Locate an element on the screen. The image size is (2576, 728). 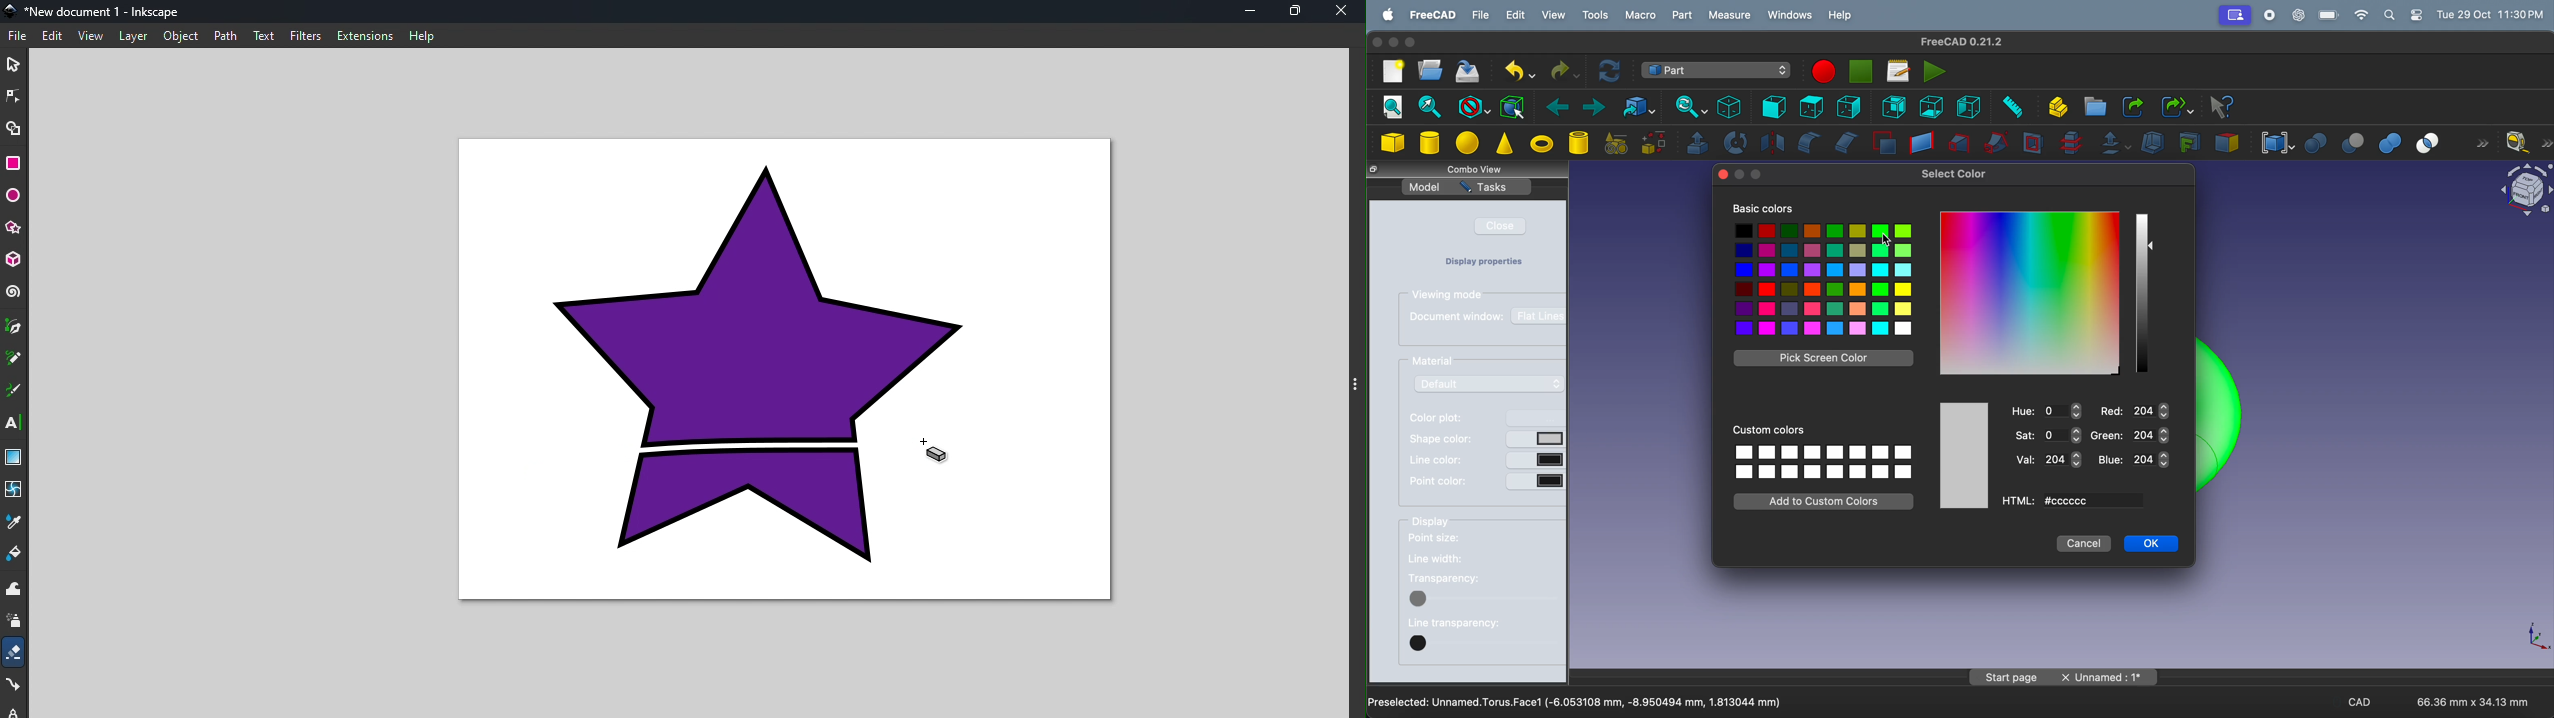
wifi is located at coordinates (2363, 14).